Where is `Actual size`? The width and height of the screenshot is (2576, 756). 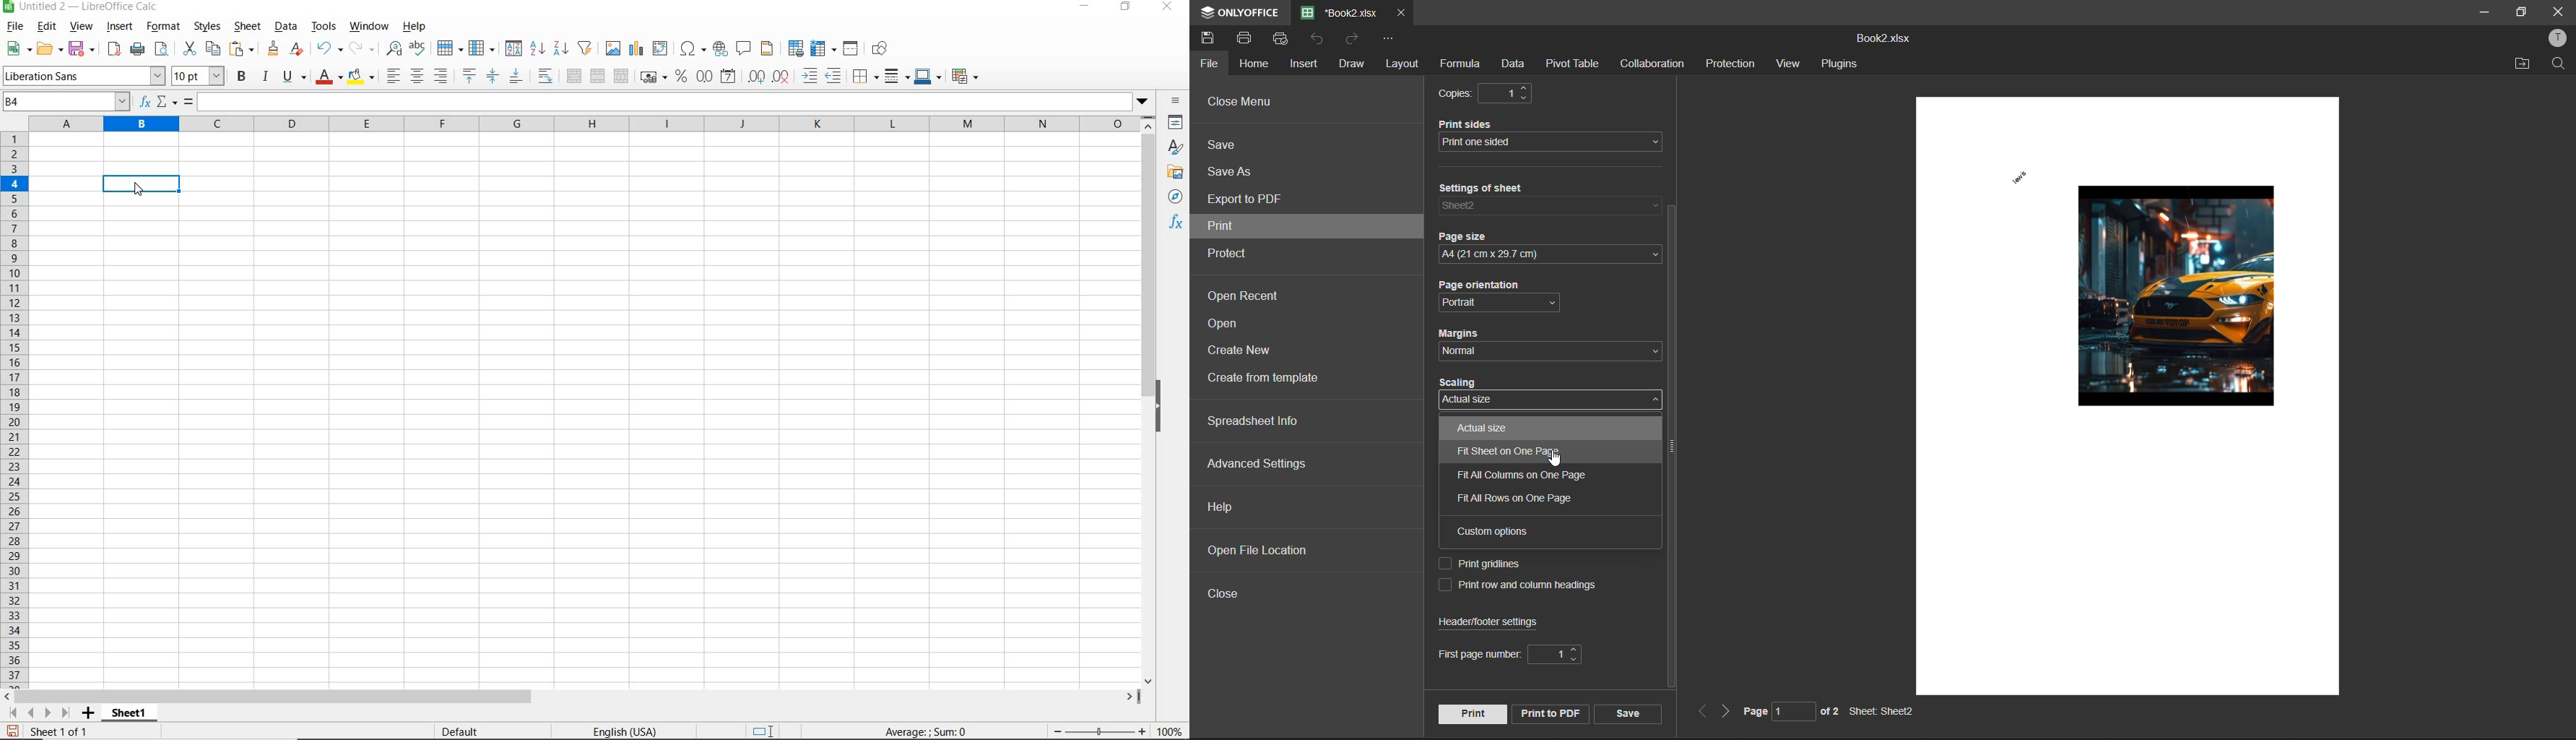
Actual size is located at coordinates (1466, 400).